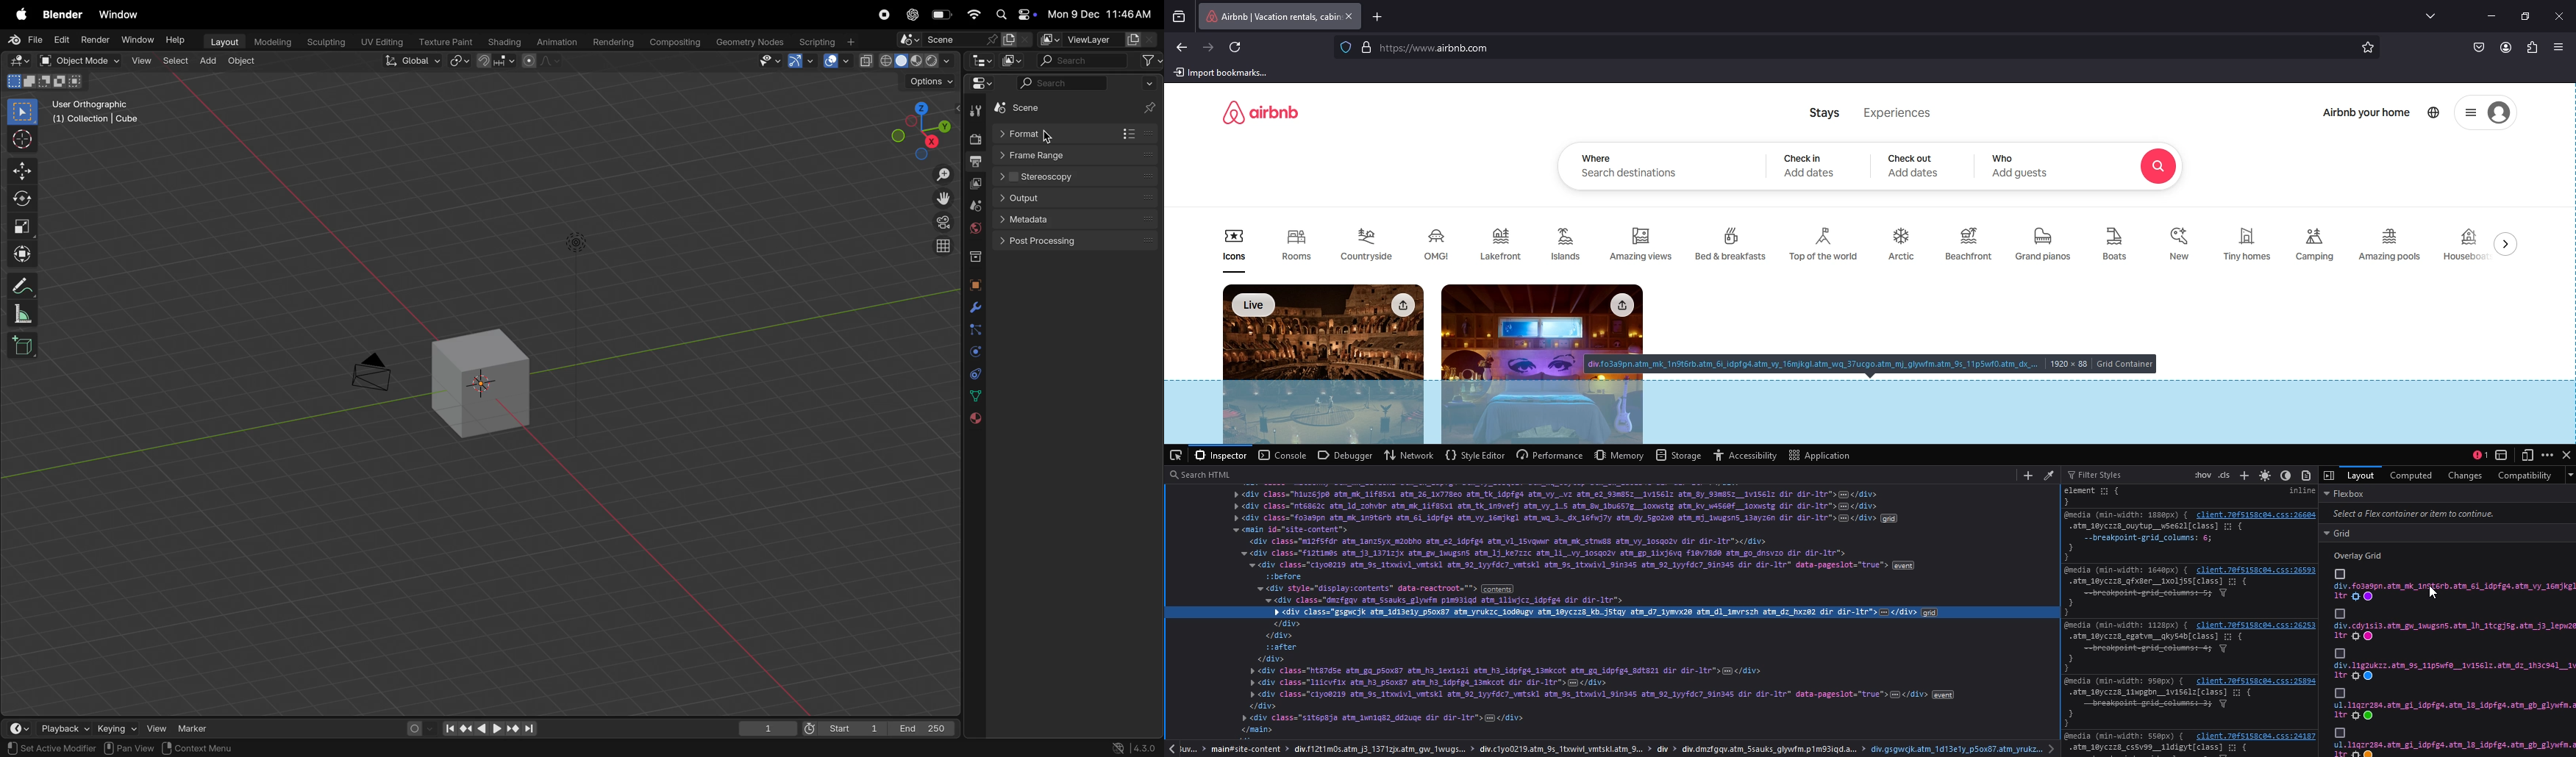  What do you see at coordinates (2339, 573) in the screenshot?
I see `Checkbox ` at bounding box center [2339, 573].